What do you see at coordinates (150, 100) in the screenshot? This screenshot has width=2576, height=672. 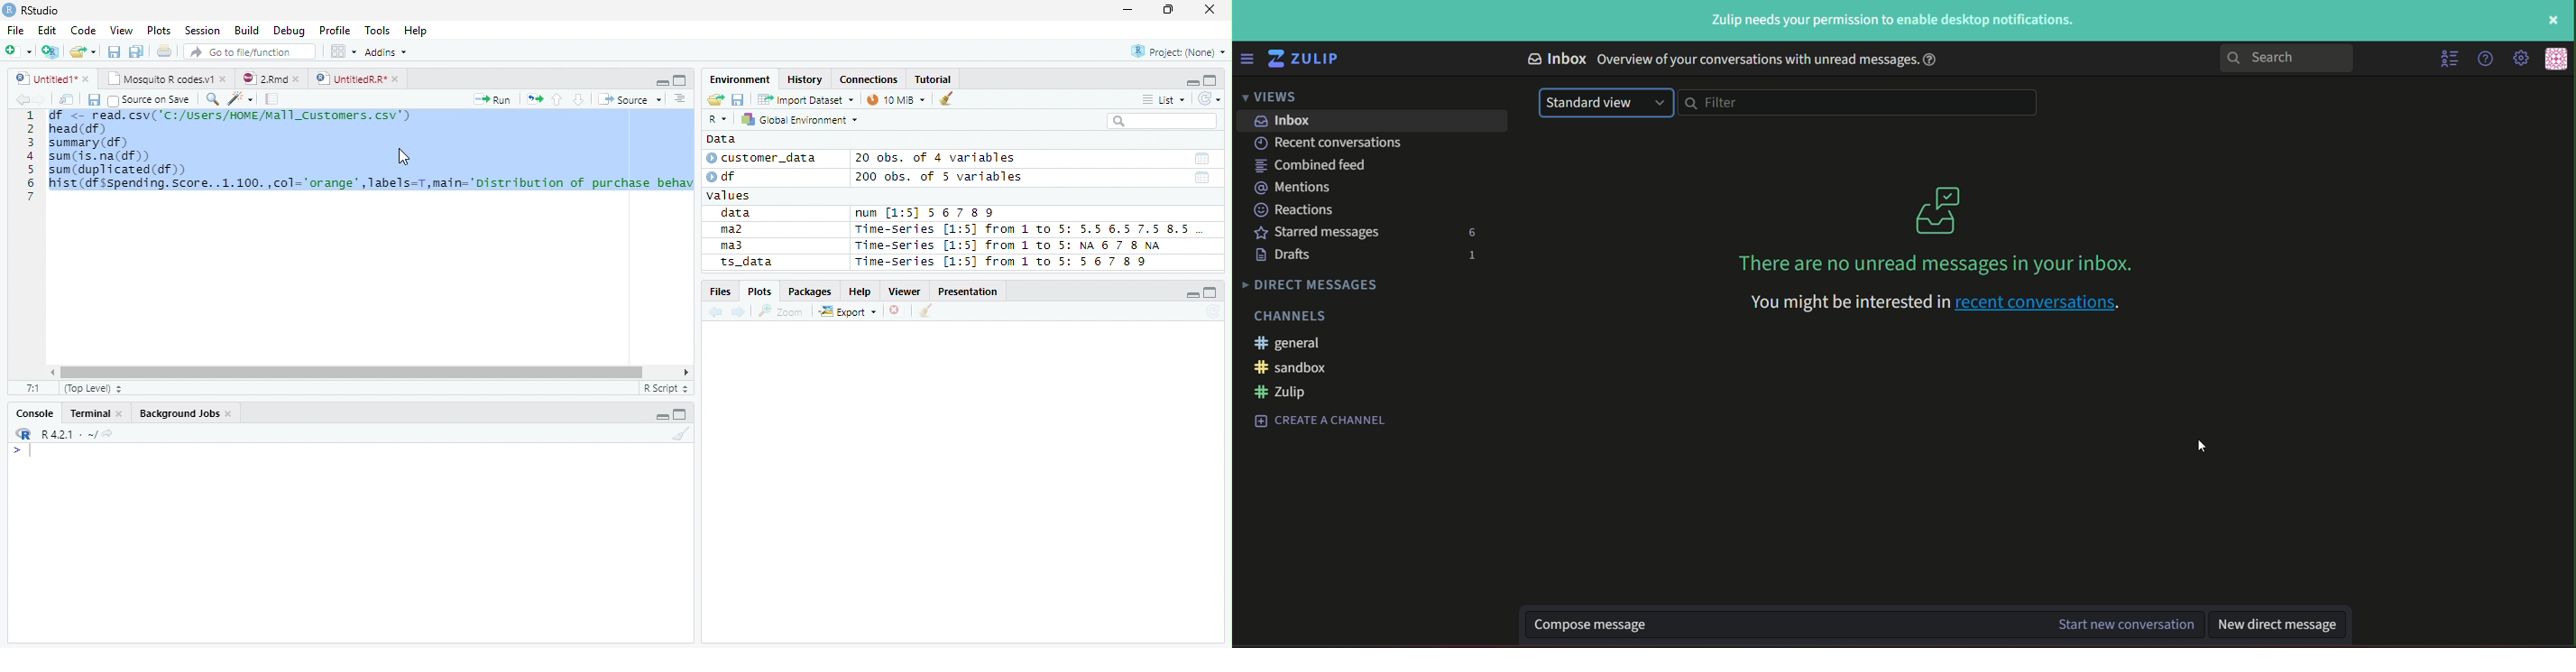 I see `Source on save` at bounding box center [150, 100].